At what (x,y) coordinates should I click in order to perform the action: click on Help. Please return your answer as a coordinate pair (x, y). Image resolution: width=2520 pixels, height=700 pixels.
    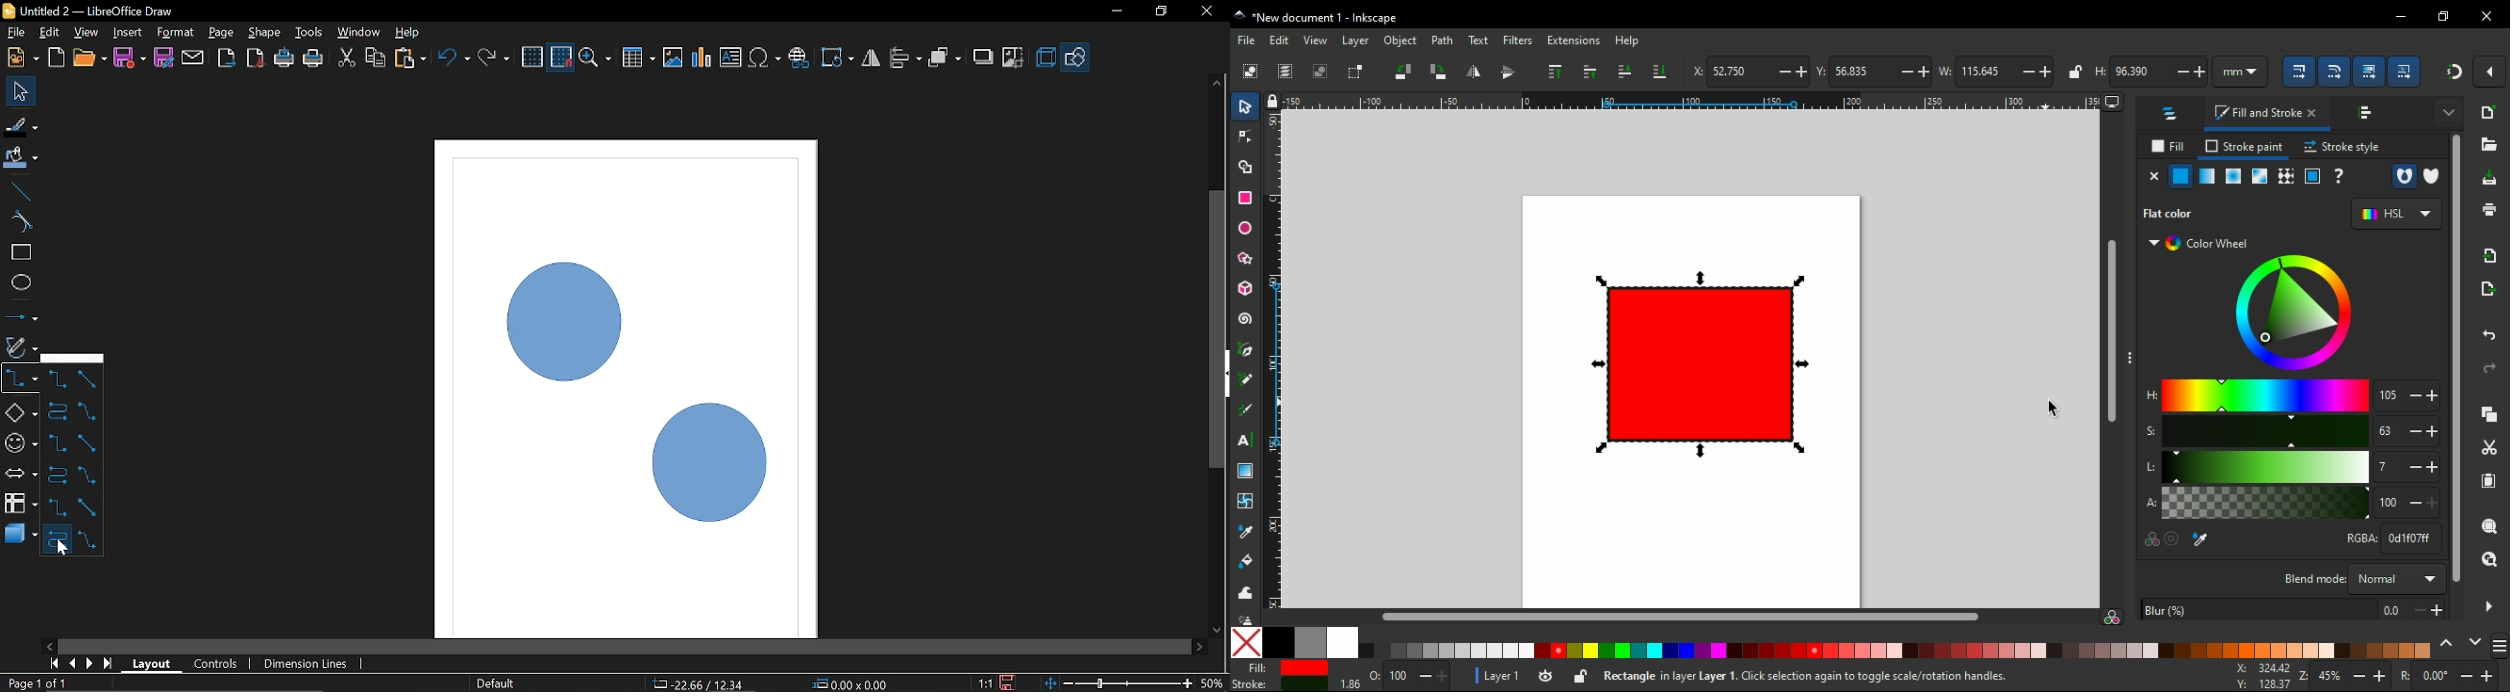
    Looking at the image, I should click on (410, 33).